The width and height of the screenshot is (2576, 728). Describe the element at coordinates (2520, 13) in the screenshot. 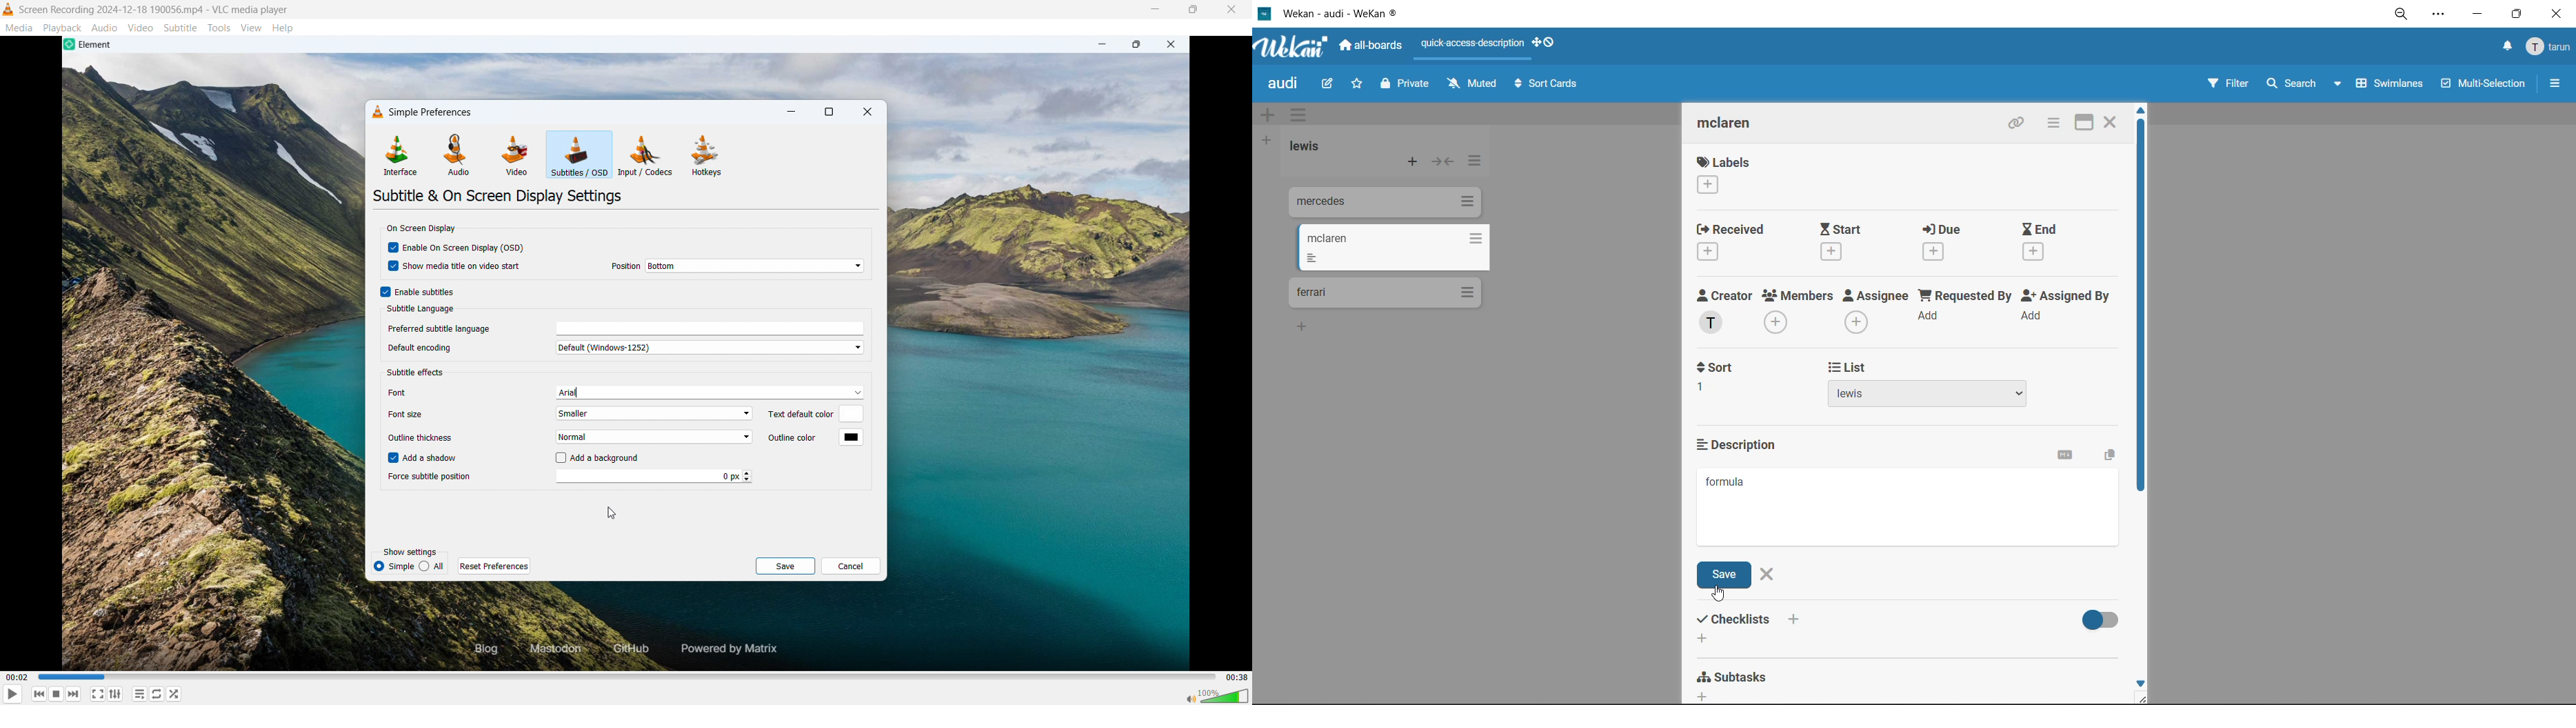

I see `maximize` at that location.